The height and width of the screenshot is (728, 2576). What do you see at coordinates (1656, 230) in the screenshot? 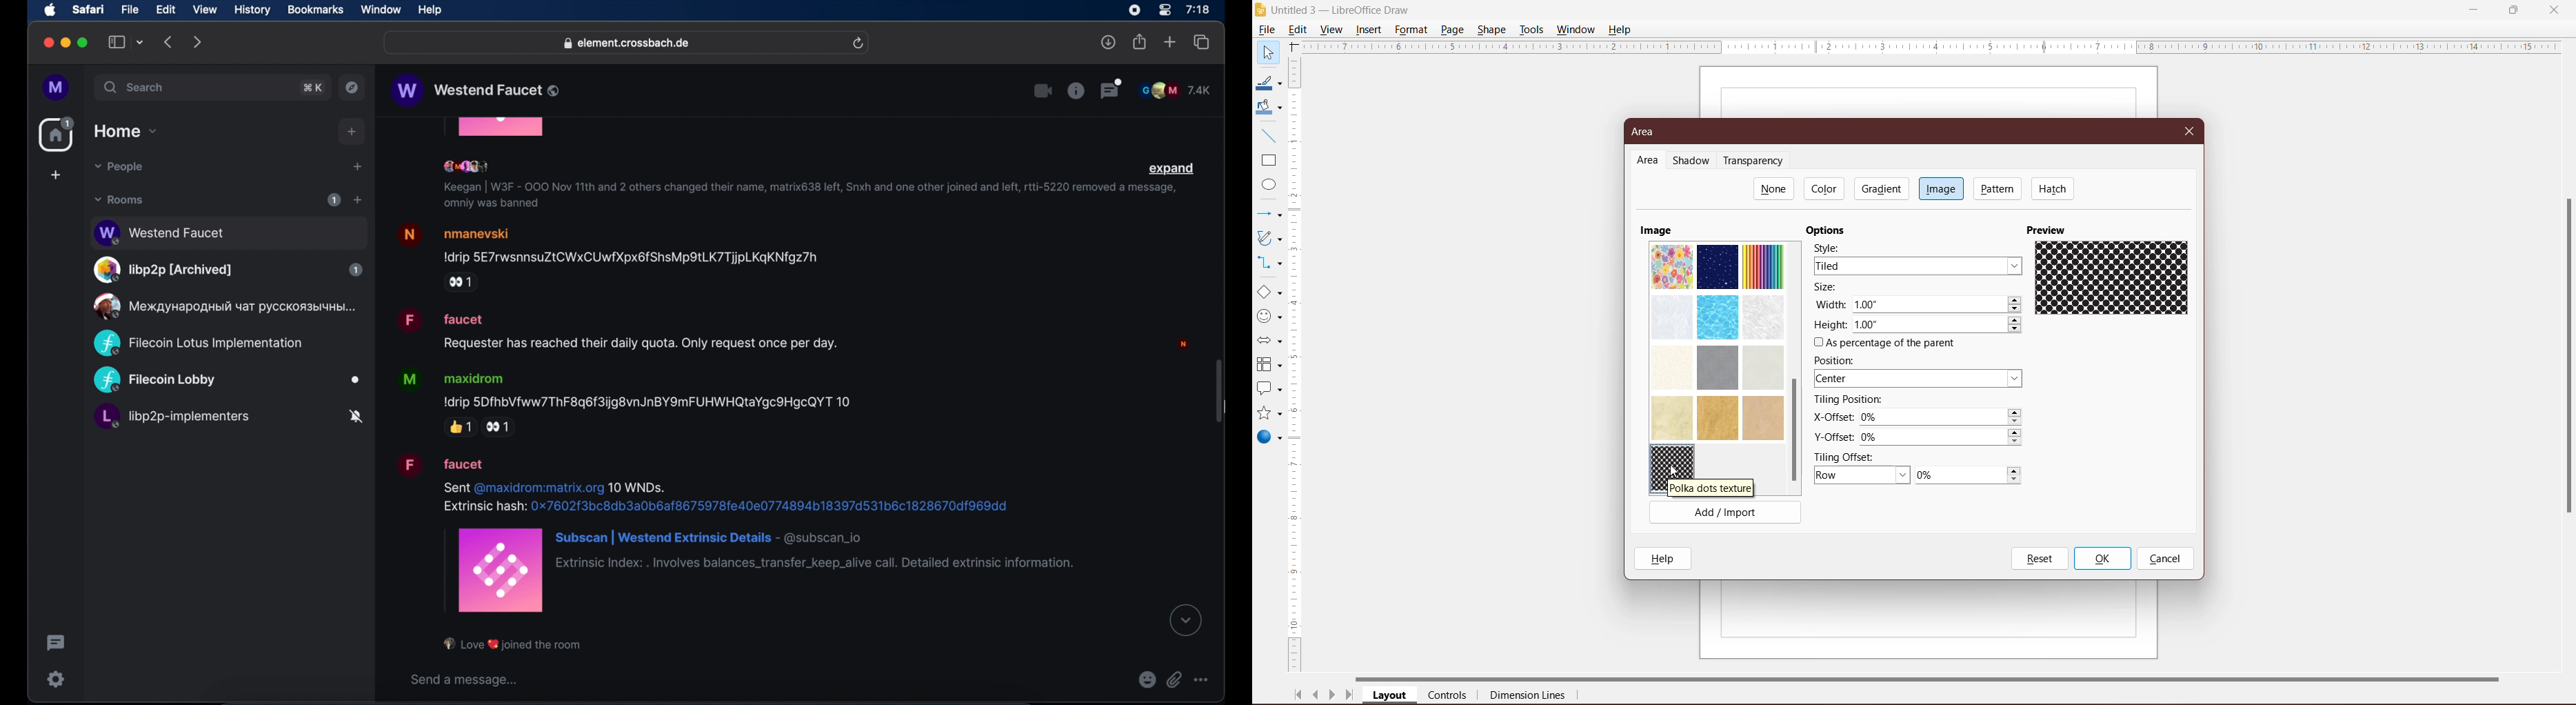
I see `Image` at bounding box center [1656, 230].